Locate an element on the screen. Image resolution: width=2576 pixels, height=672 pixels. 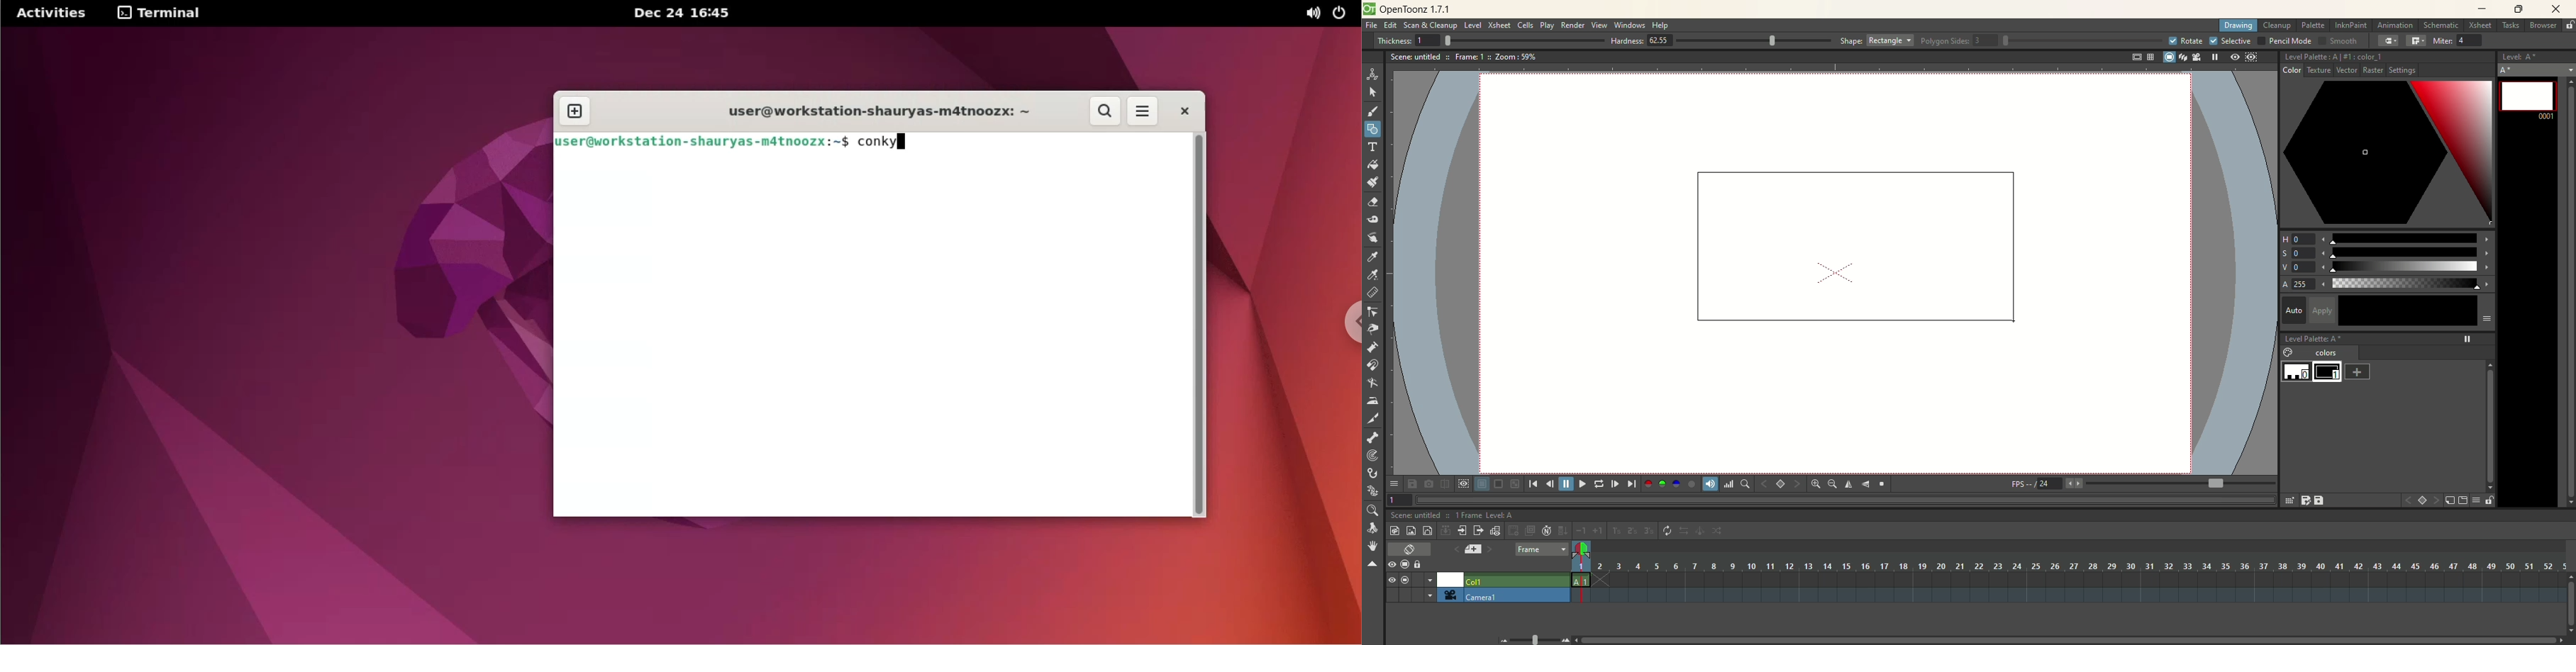
ruler editor is located at coordinates (1372, 292).